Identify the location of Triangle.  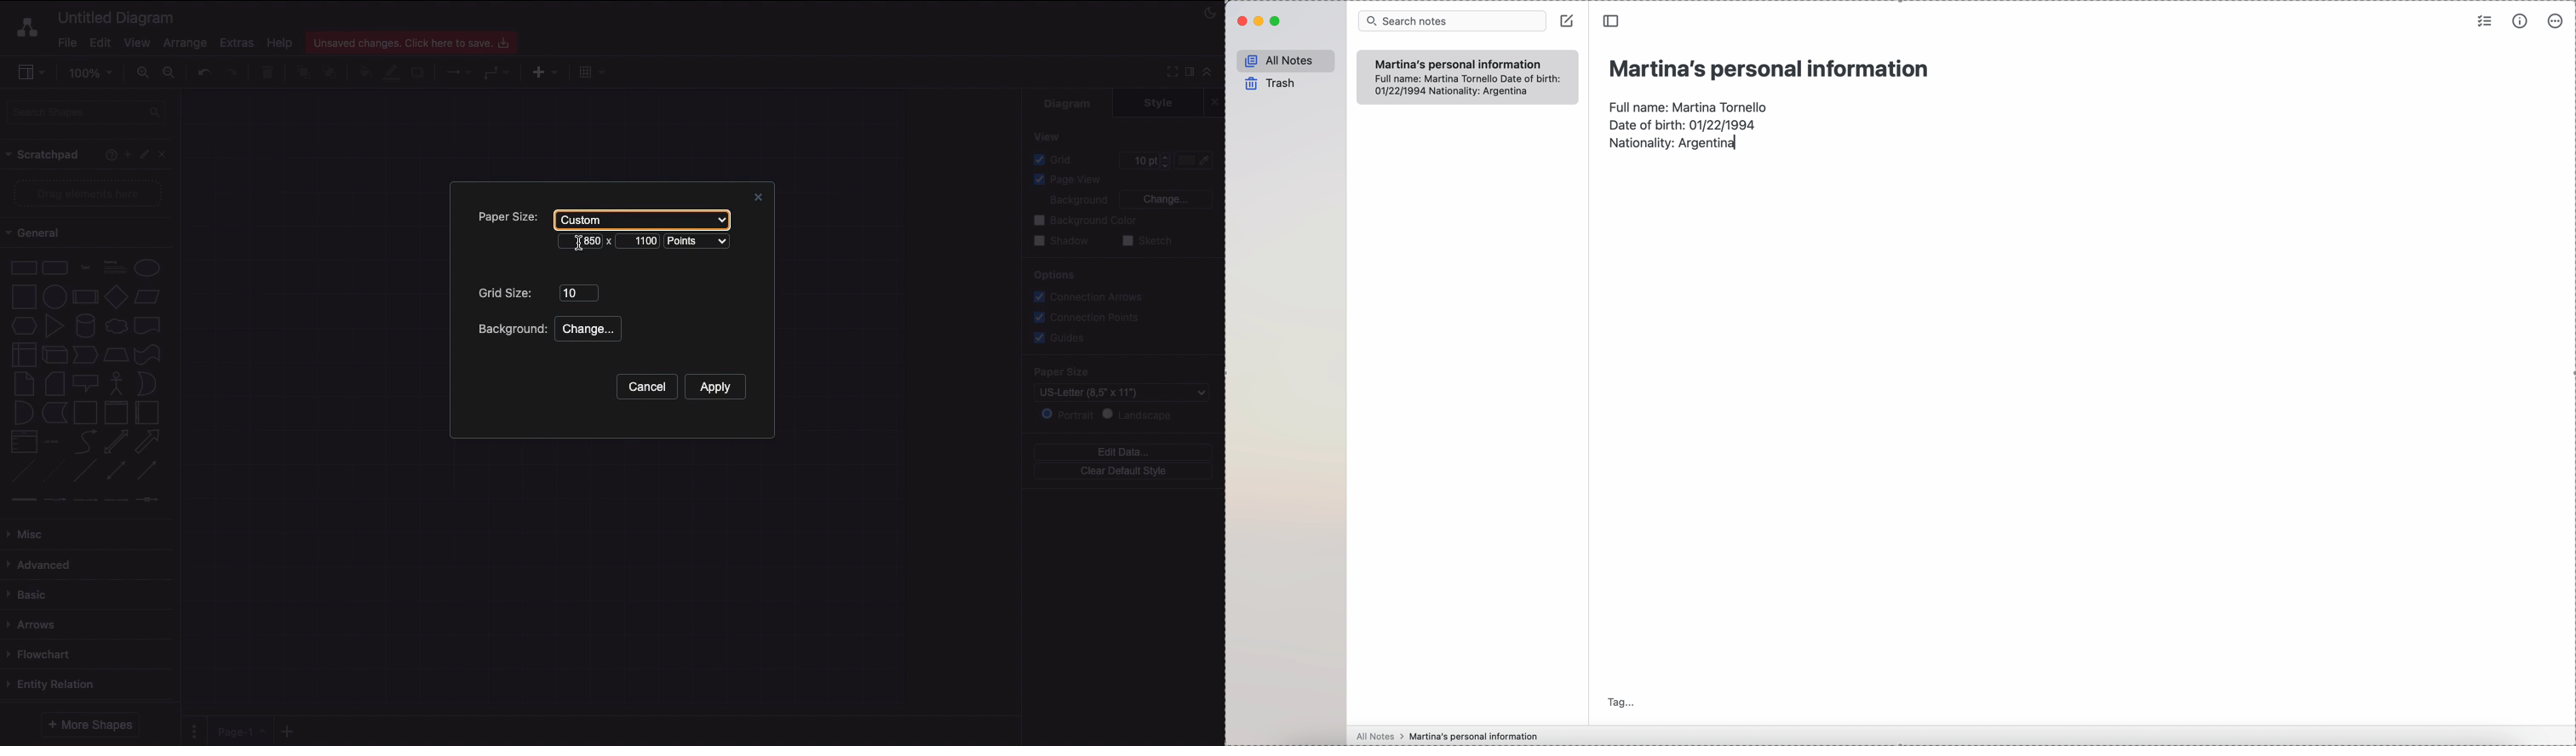
(55, 325).